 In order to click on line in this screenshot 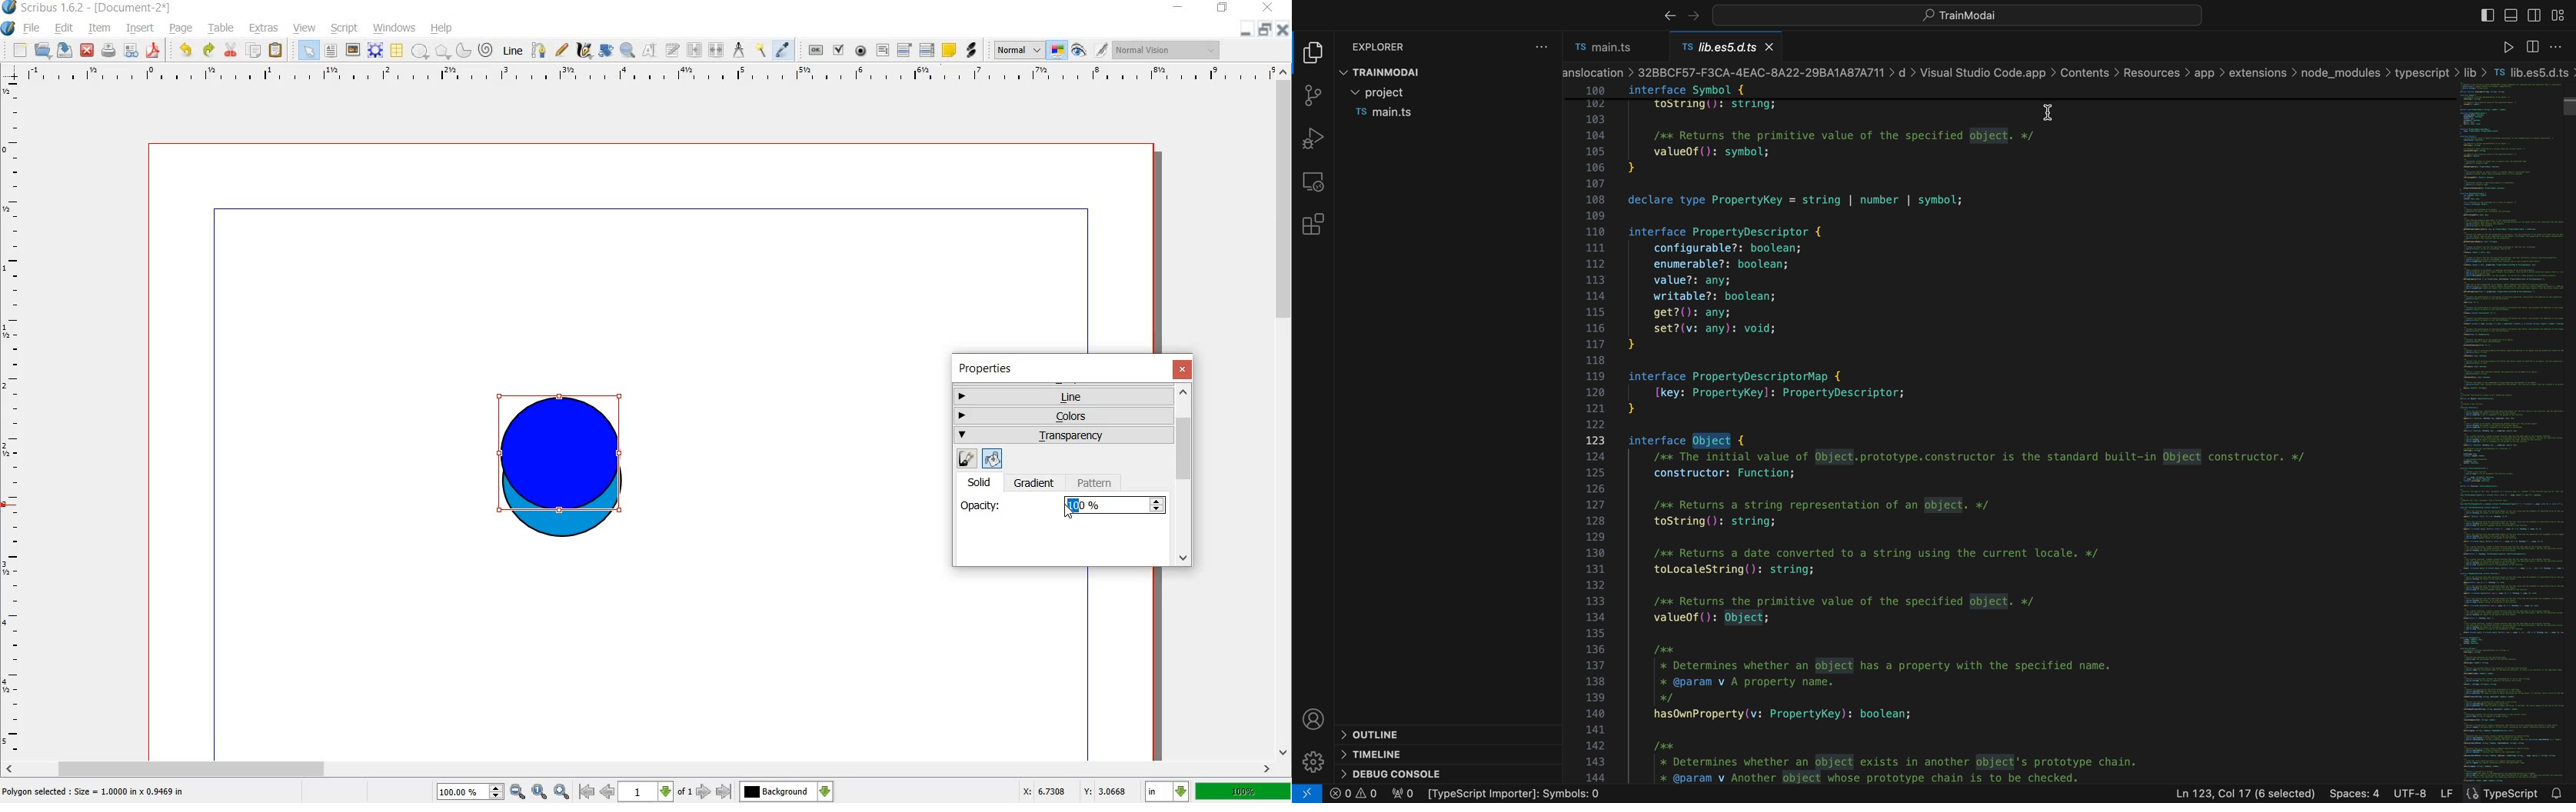, I will do `click(511, 52)`.